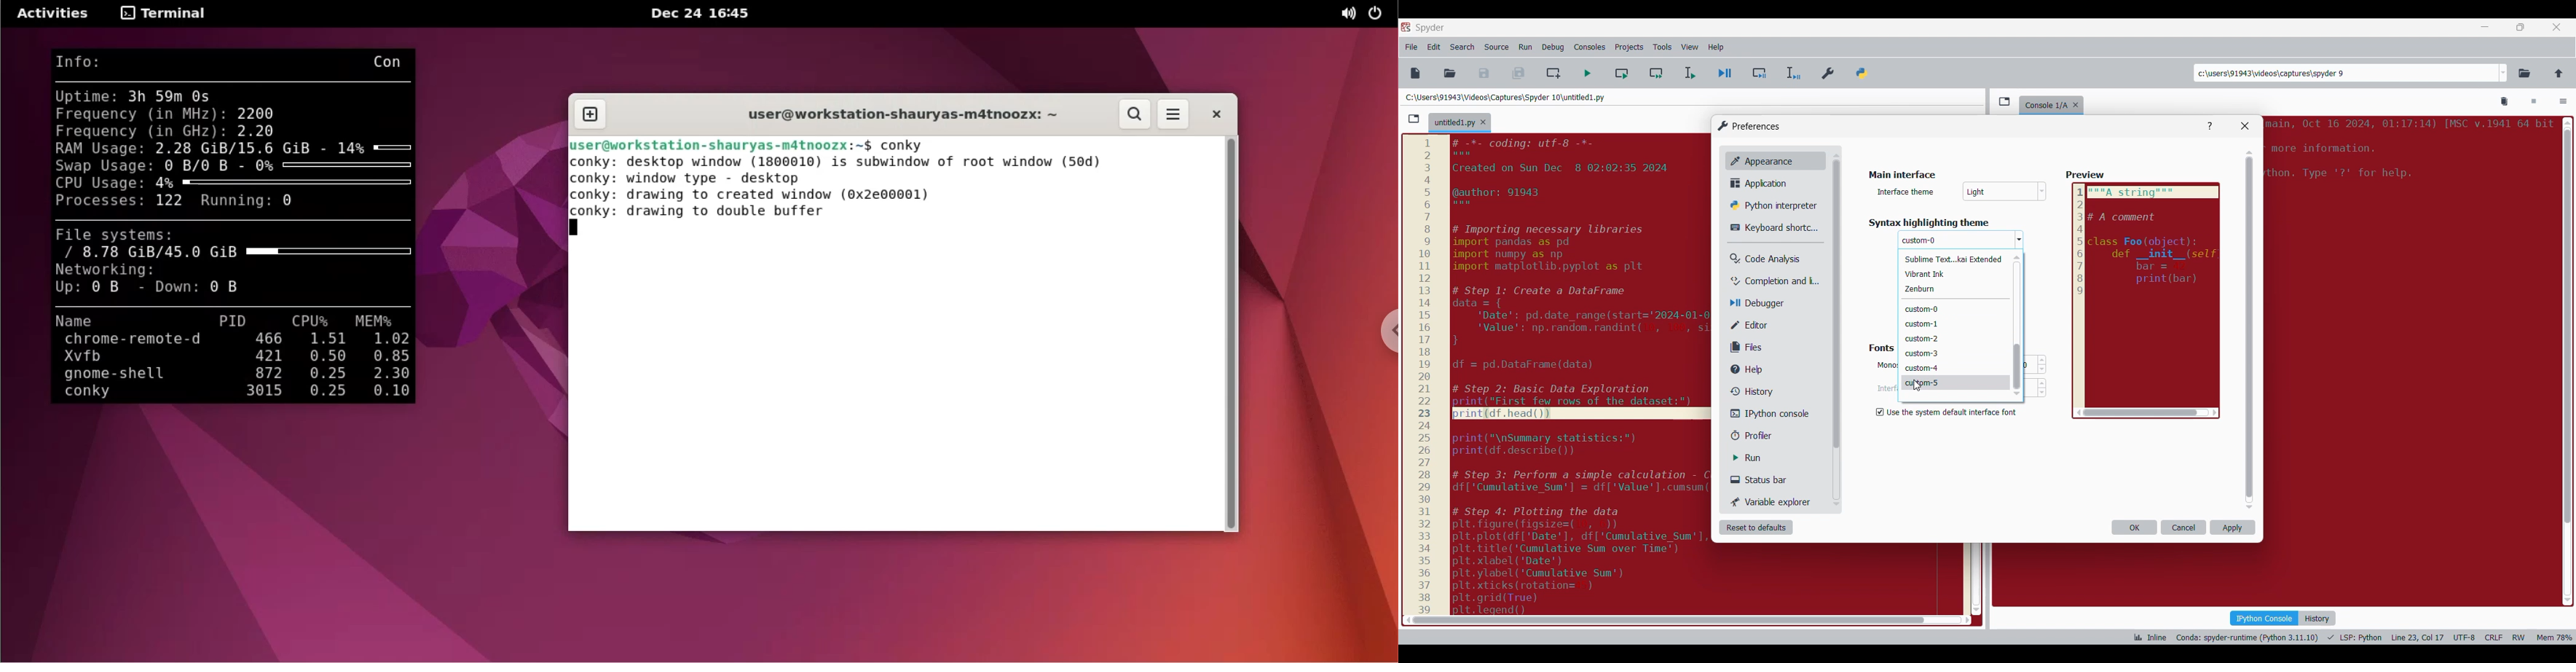  I want to click on Create new cell at current line, so click(1554, 73).